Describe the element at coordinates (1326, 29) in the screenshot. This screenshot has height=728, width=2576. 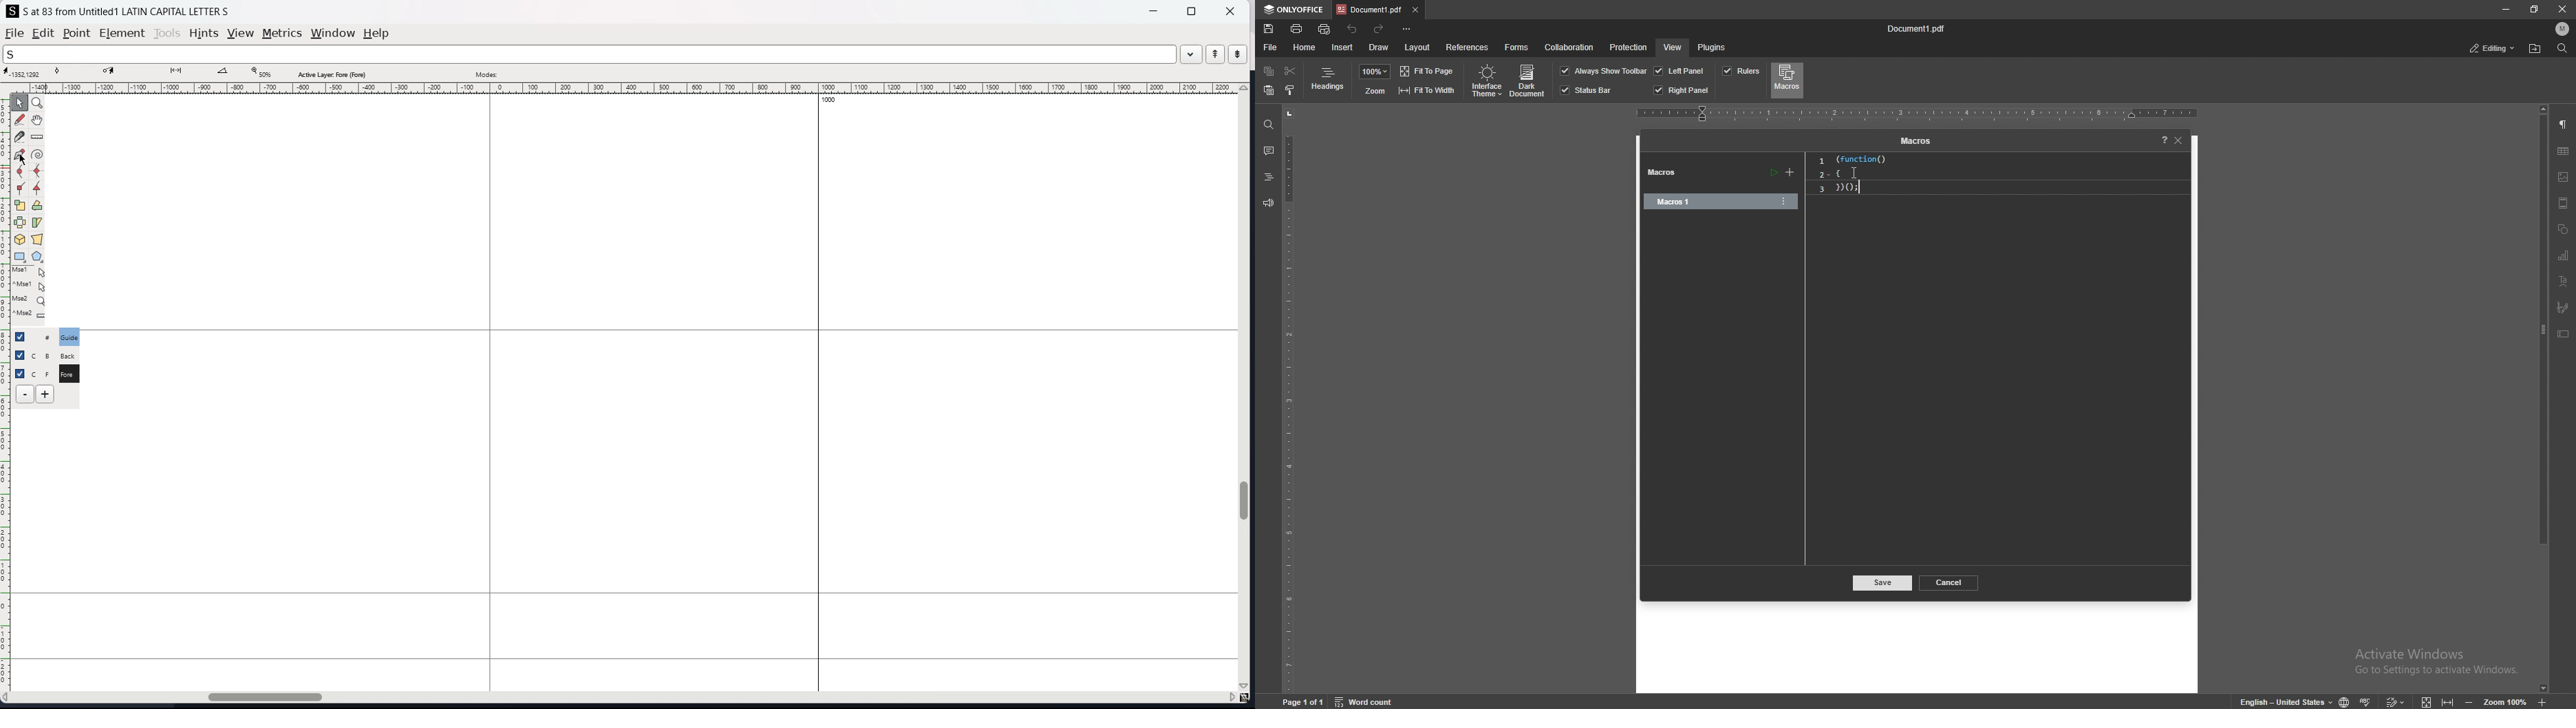
I see `quick print` at that location.